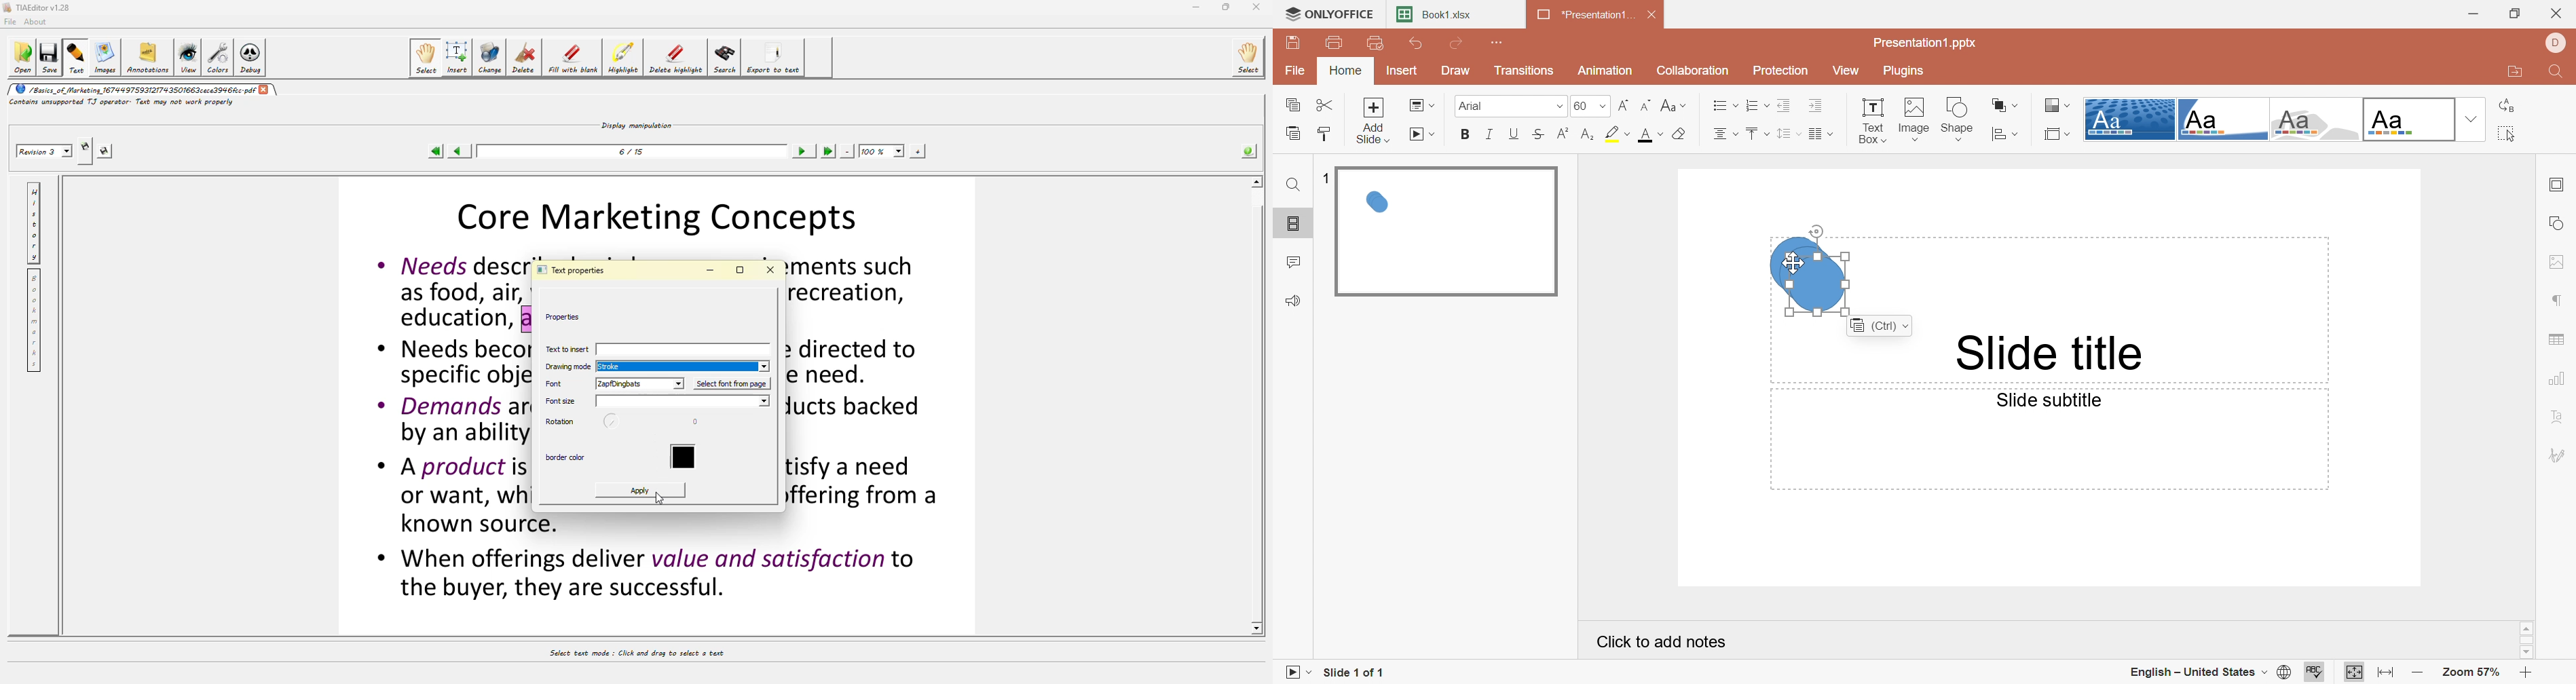 The height and width of the screenshot is (700, 2576). Describe the element at coordinates (2354, 671) in the screenshot. I see `Fit to slide` at that location.